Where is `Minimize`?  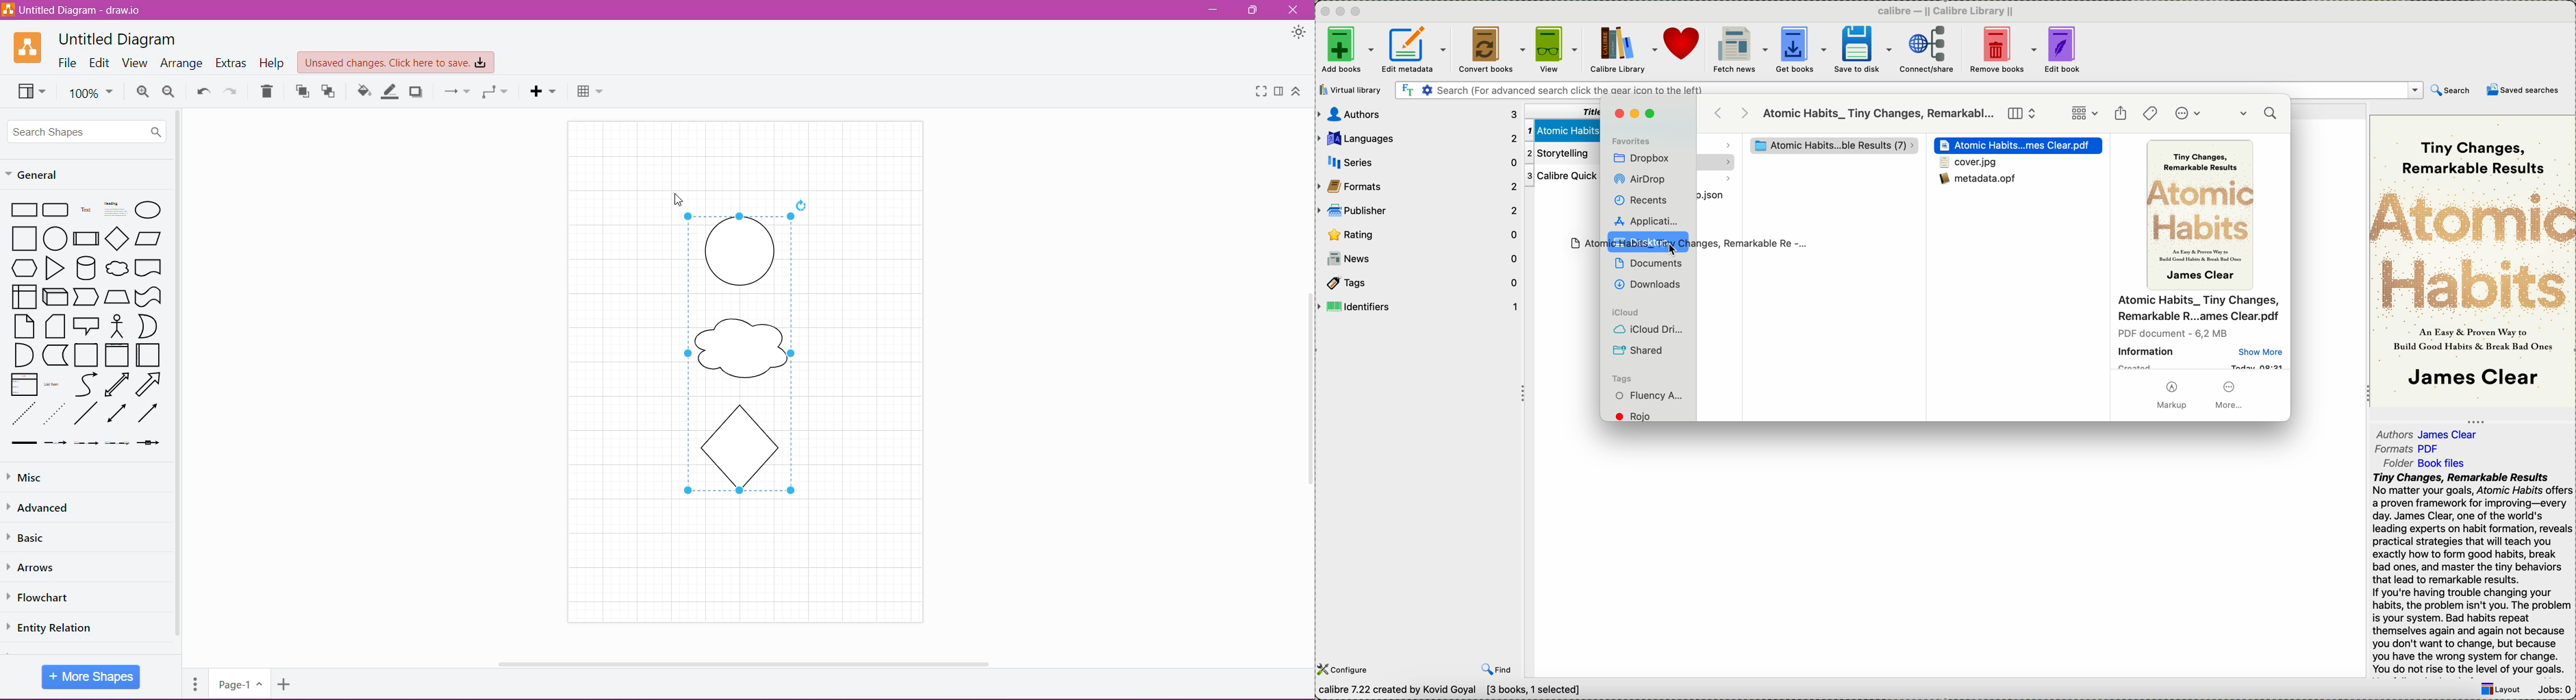
Minimize is located at coordinates (1213, 10).